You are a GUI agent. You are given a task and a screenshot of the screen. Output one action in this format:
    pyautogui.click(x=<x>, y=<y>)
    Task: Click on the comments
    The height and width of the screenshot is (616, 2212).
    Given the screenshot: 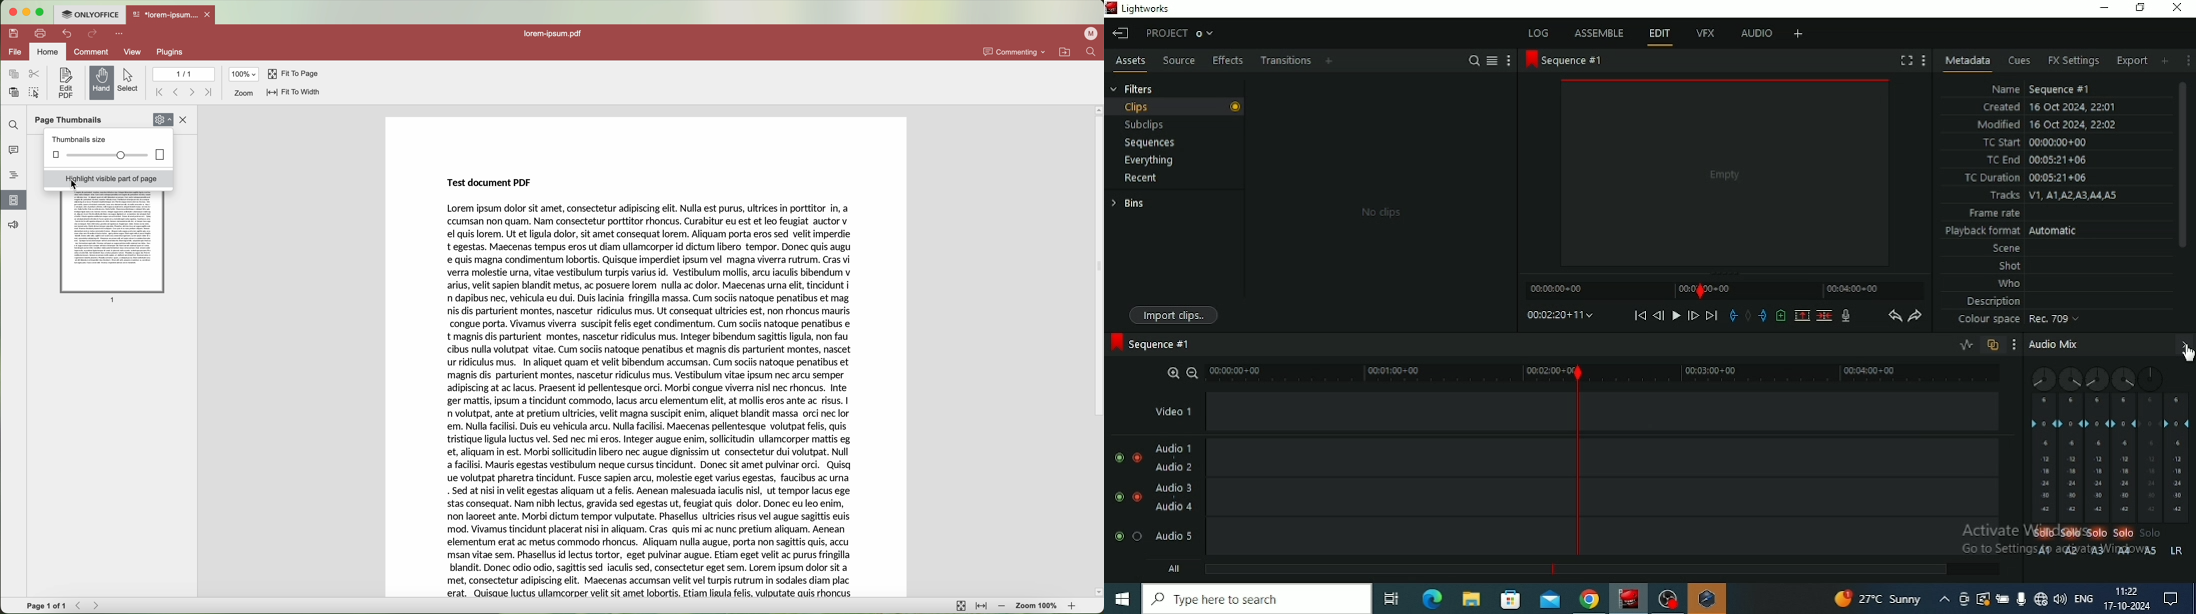 What is the action you would take?
    pyautogui.click(x=14, y=152)
    